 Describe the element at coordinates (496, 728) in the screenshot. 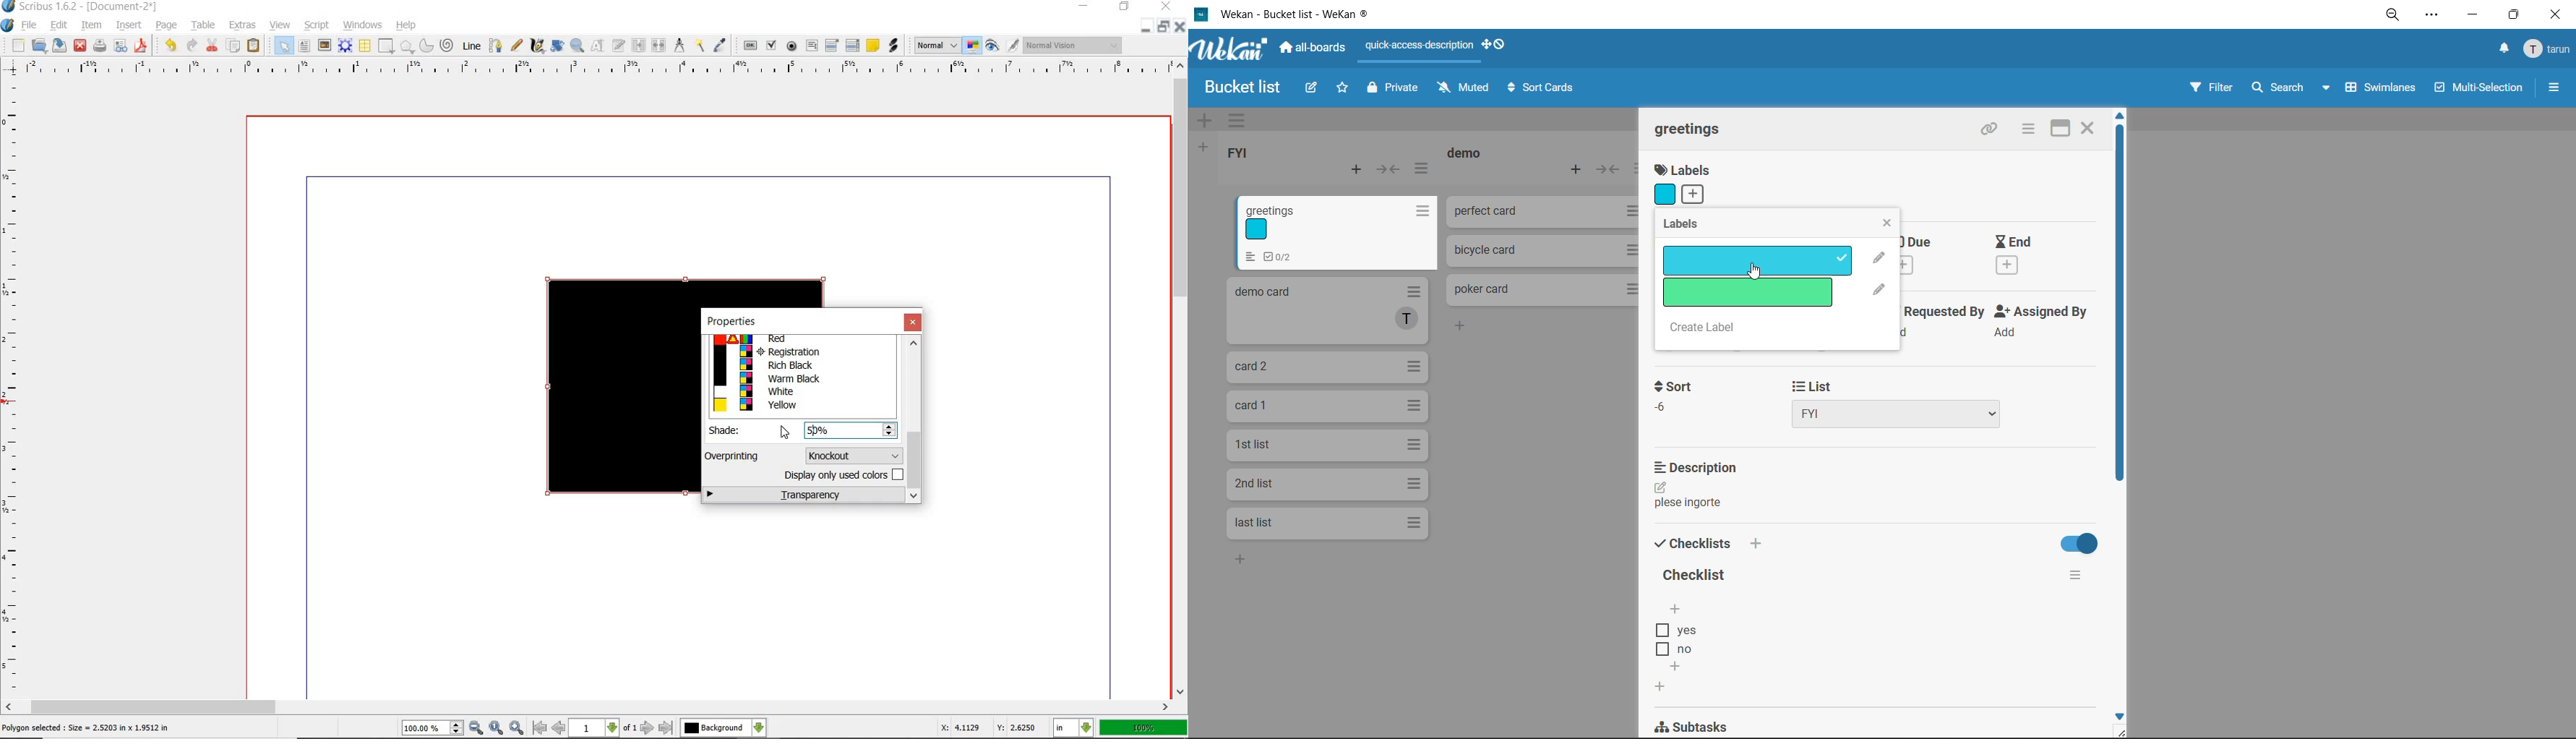

I see `zoom to` at that location.